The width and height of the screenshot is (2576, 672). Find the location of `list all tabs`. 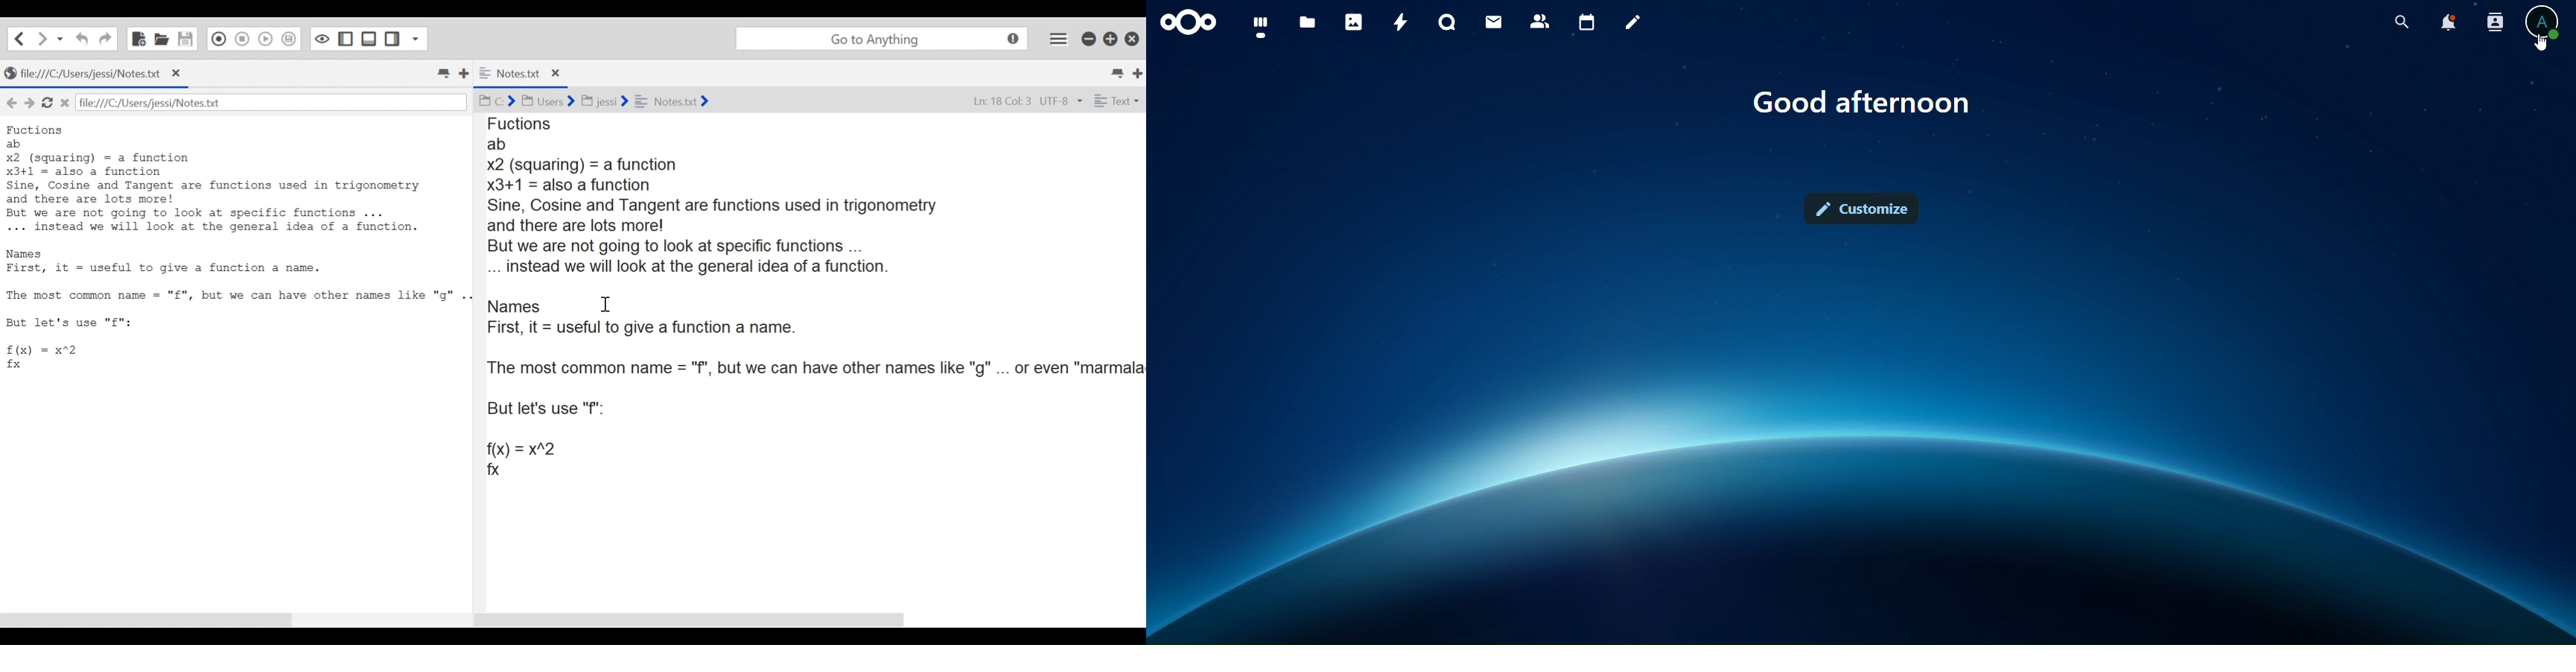

list all tabs is located at coordinates (1113, 73).